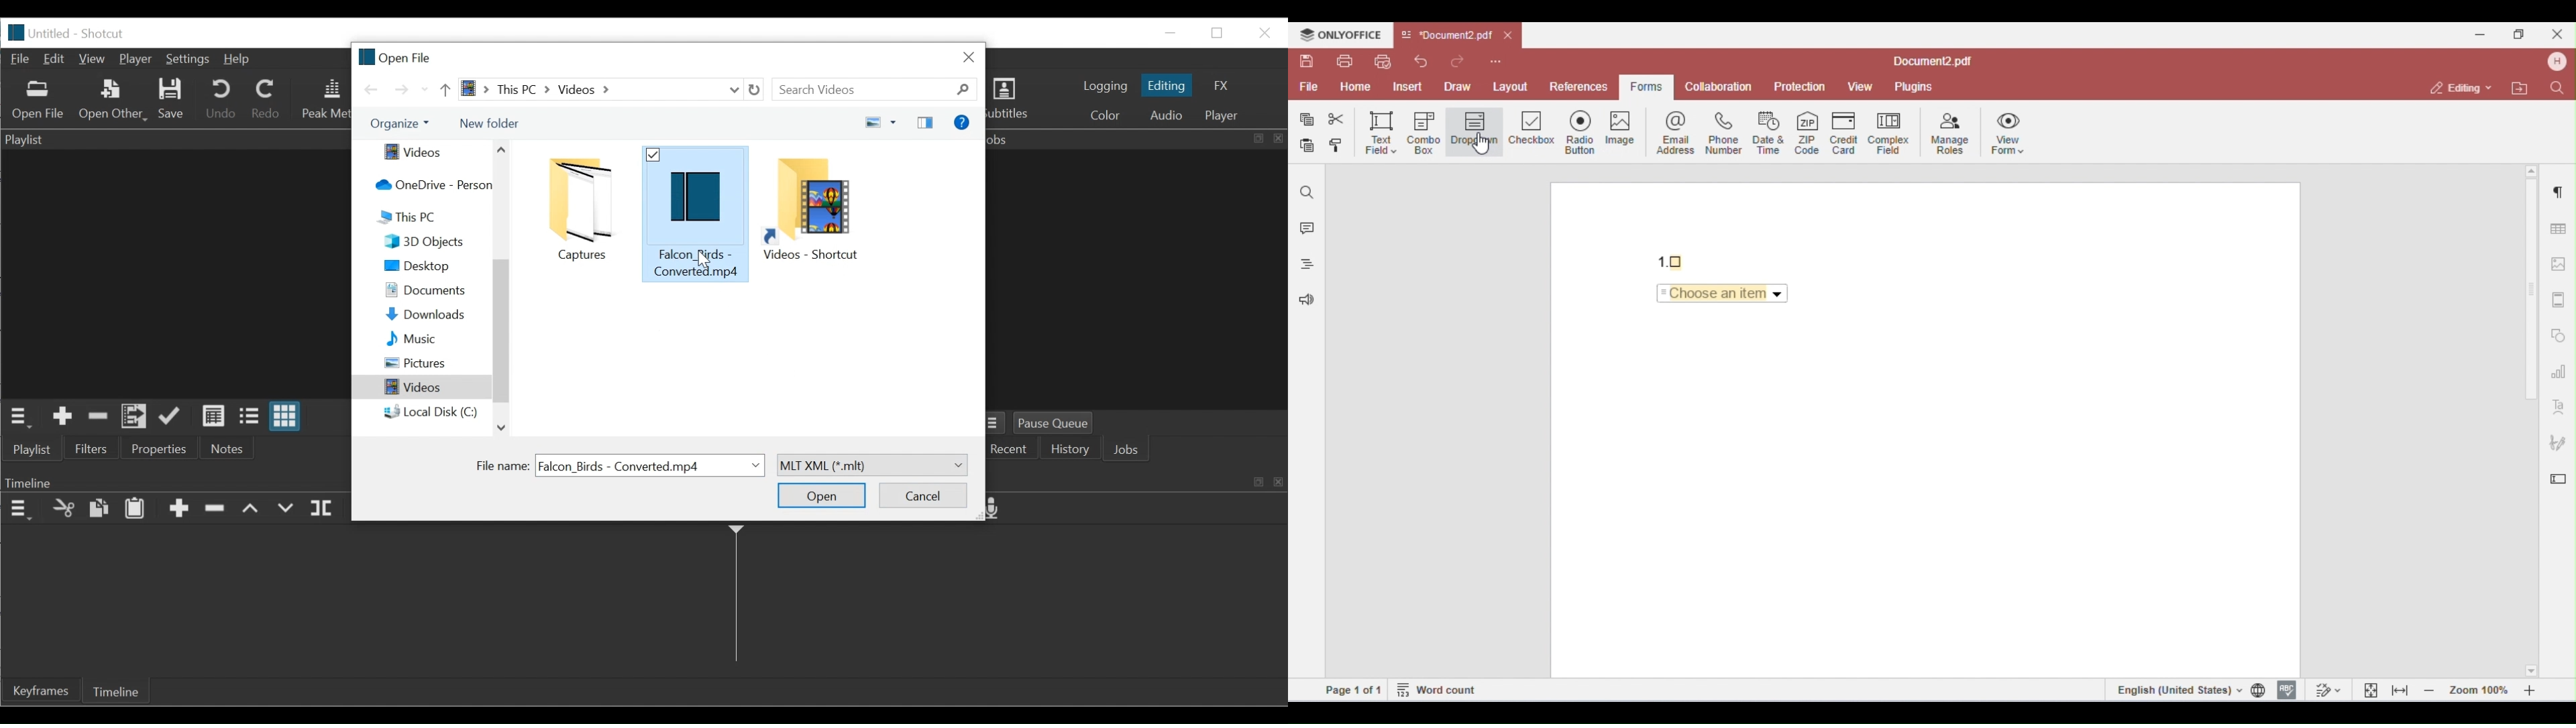 This screenshot has height=728, width=2576. I want to click on Audio, so click(1168, 115).